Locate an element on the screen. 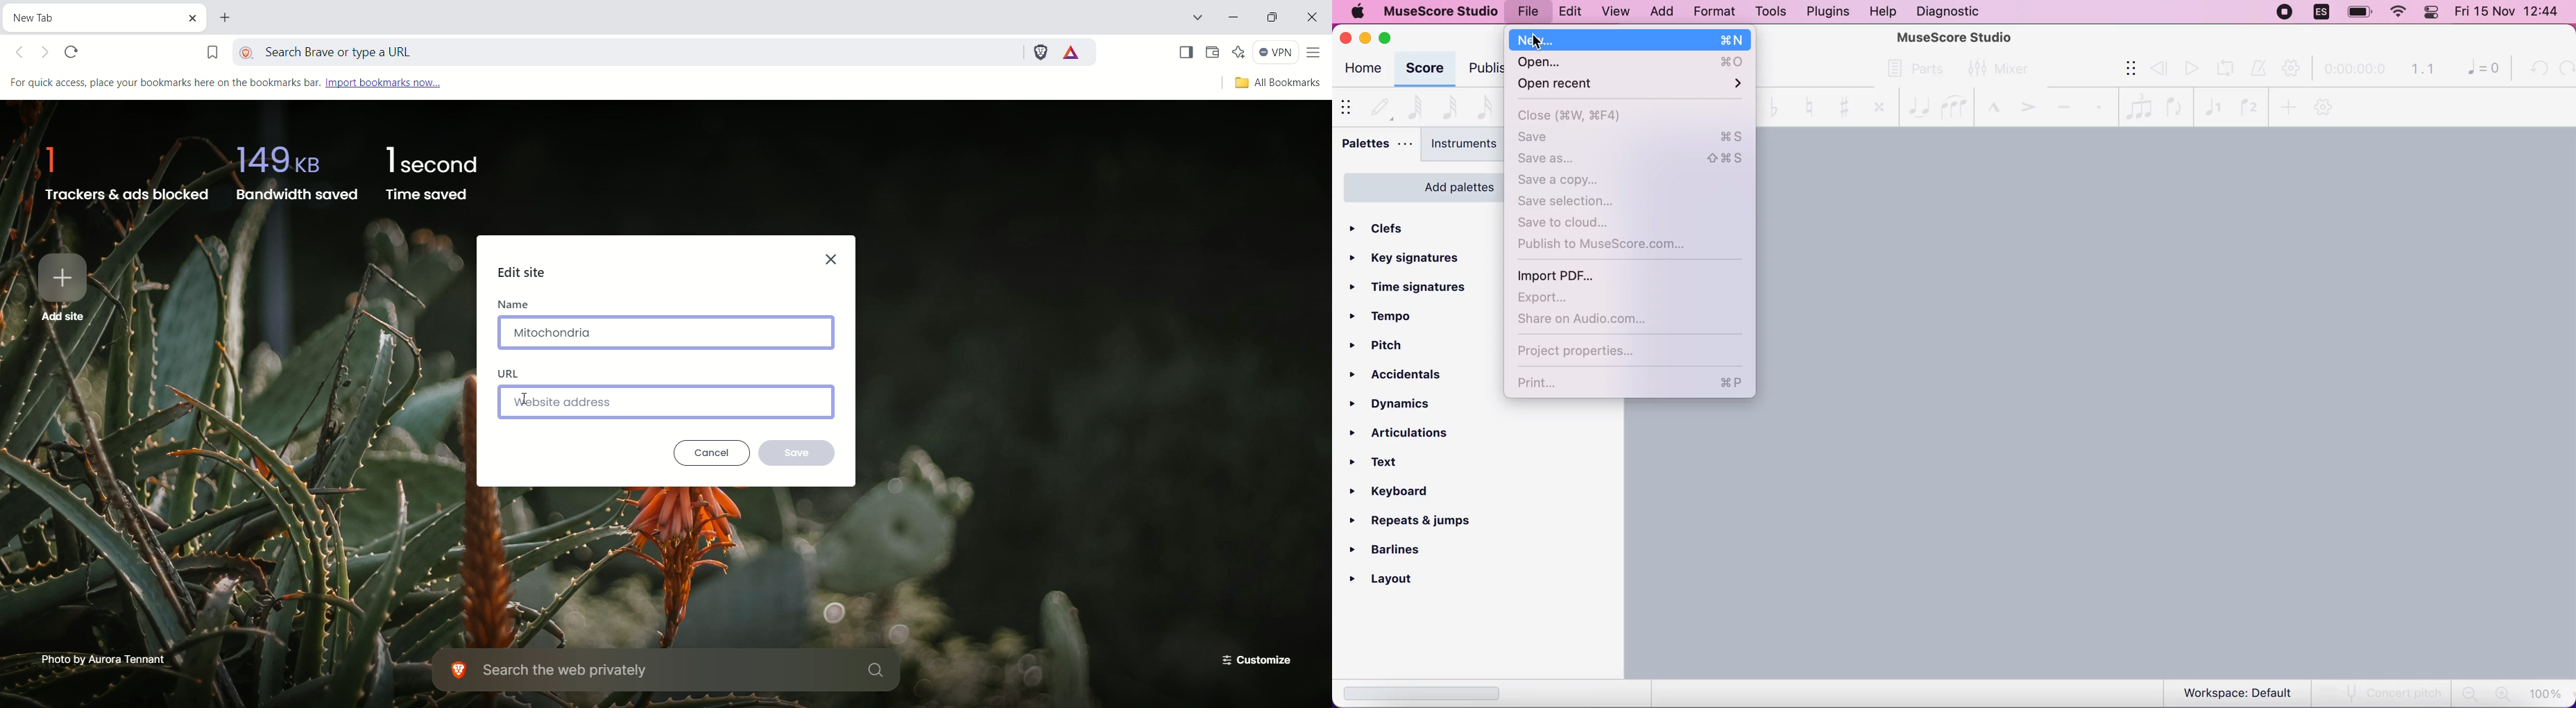 This screenshot has width=2576, height=728. diagnostic is located at coordinates (1951, 11).